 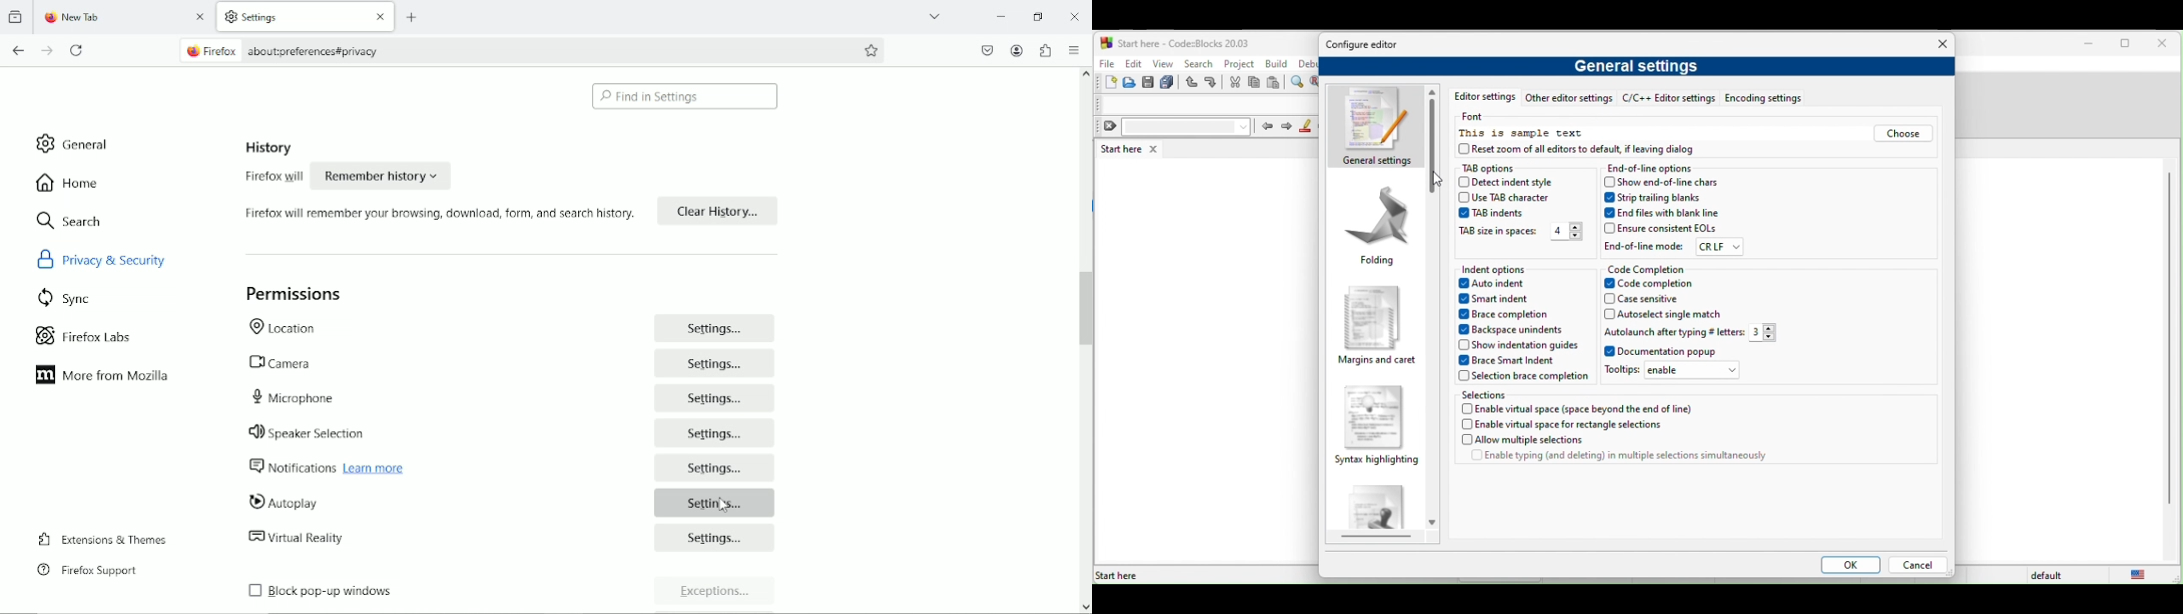 I want to click on close, so click(x=2166, y=44).